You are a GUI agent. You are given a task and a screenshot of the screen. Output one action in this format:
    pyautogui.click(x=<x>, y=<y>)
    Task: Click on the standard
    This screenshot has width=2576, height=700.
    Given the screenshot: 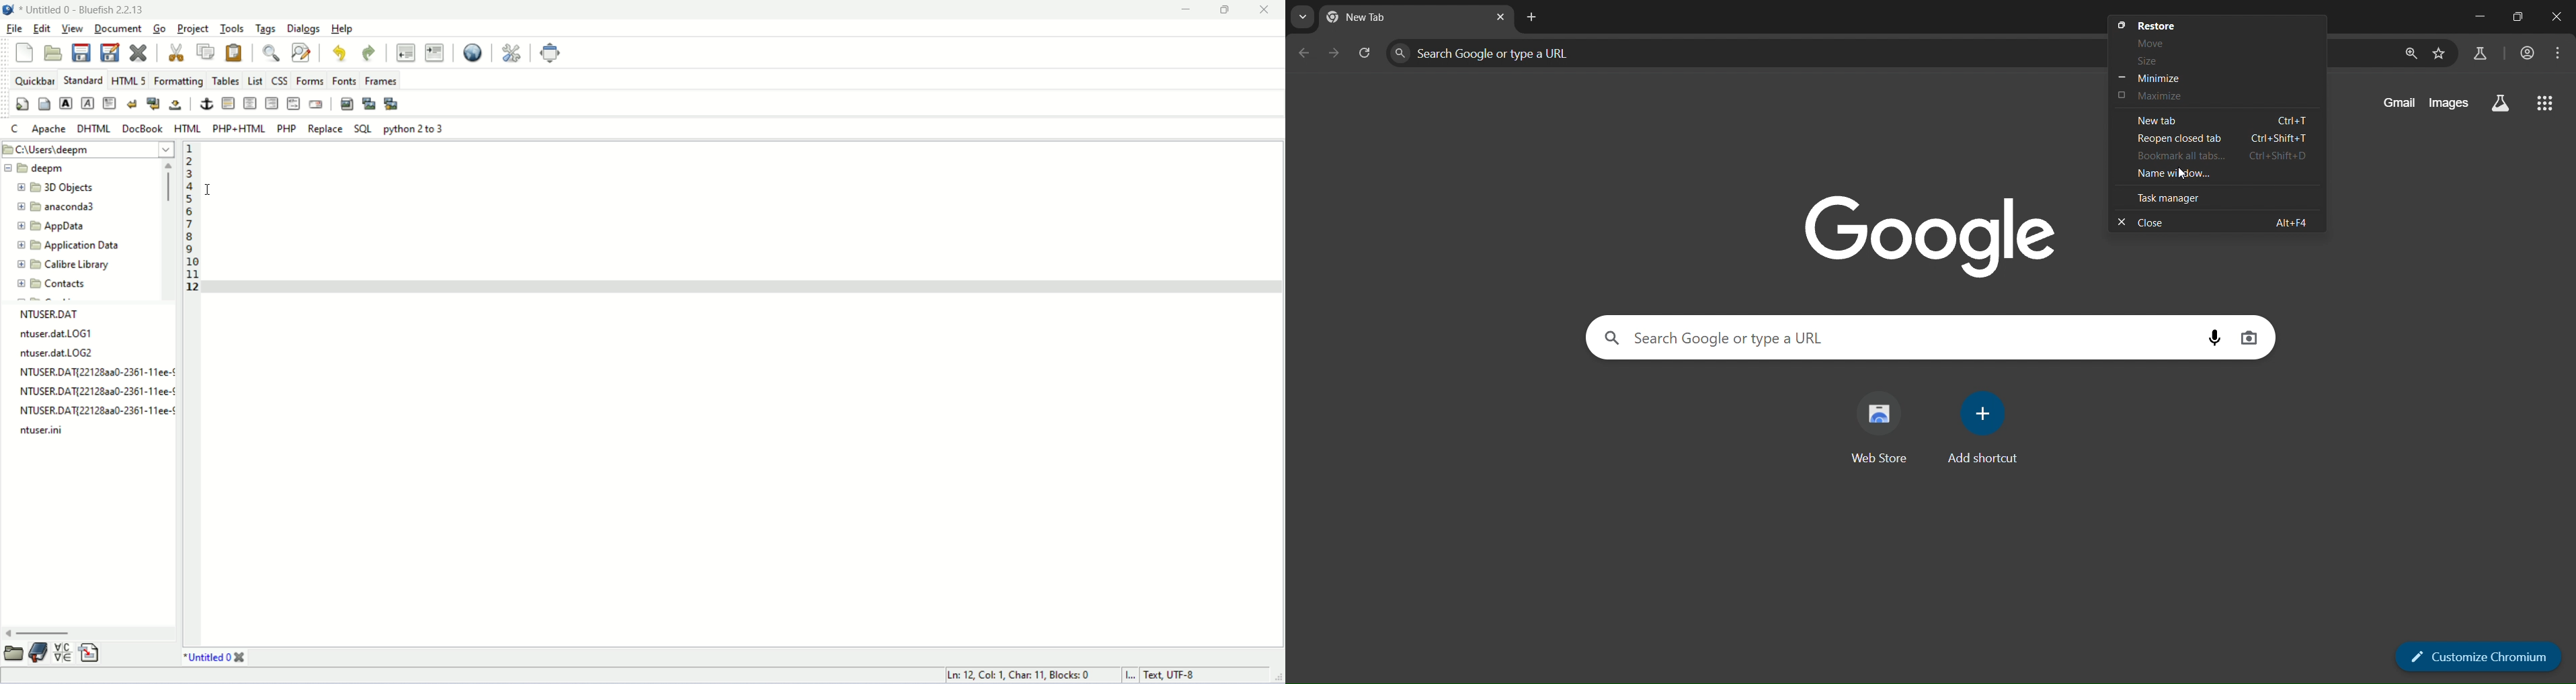 What is the action you would take?
    pyautogui.click(x=82, y=80)
    